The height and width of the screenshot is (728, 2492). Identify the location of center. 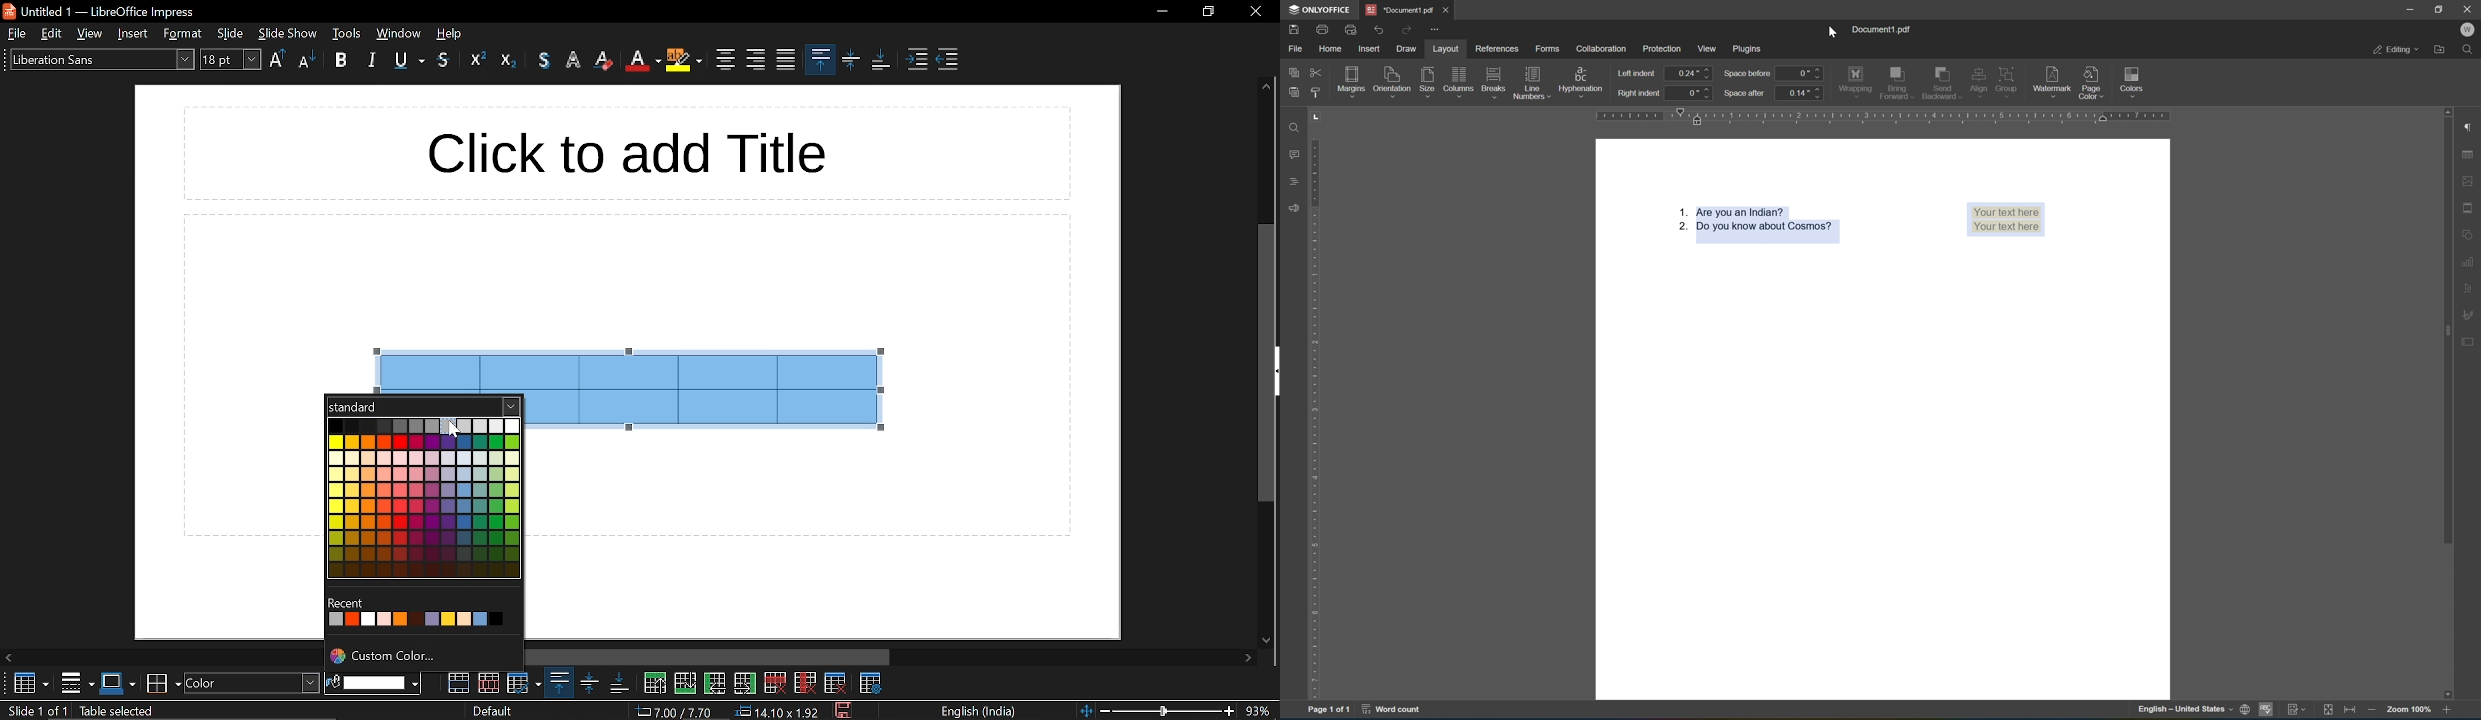
(724, 57).